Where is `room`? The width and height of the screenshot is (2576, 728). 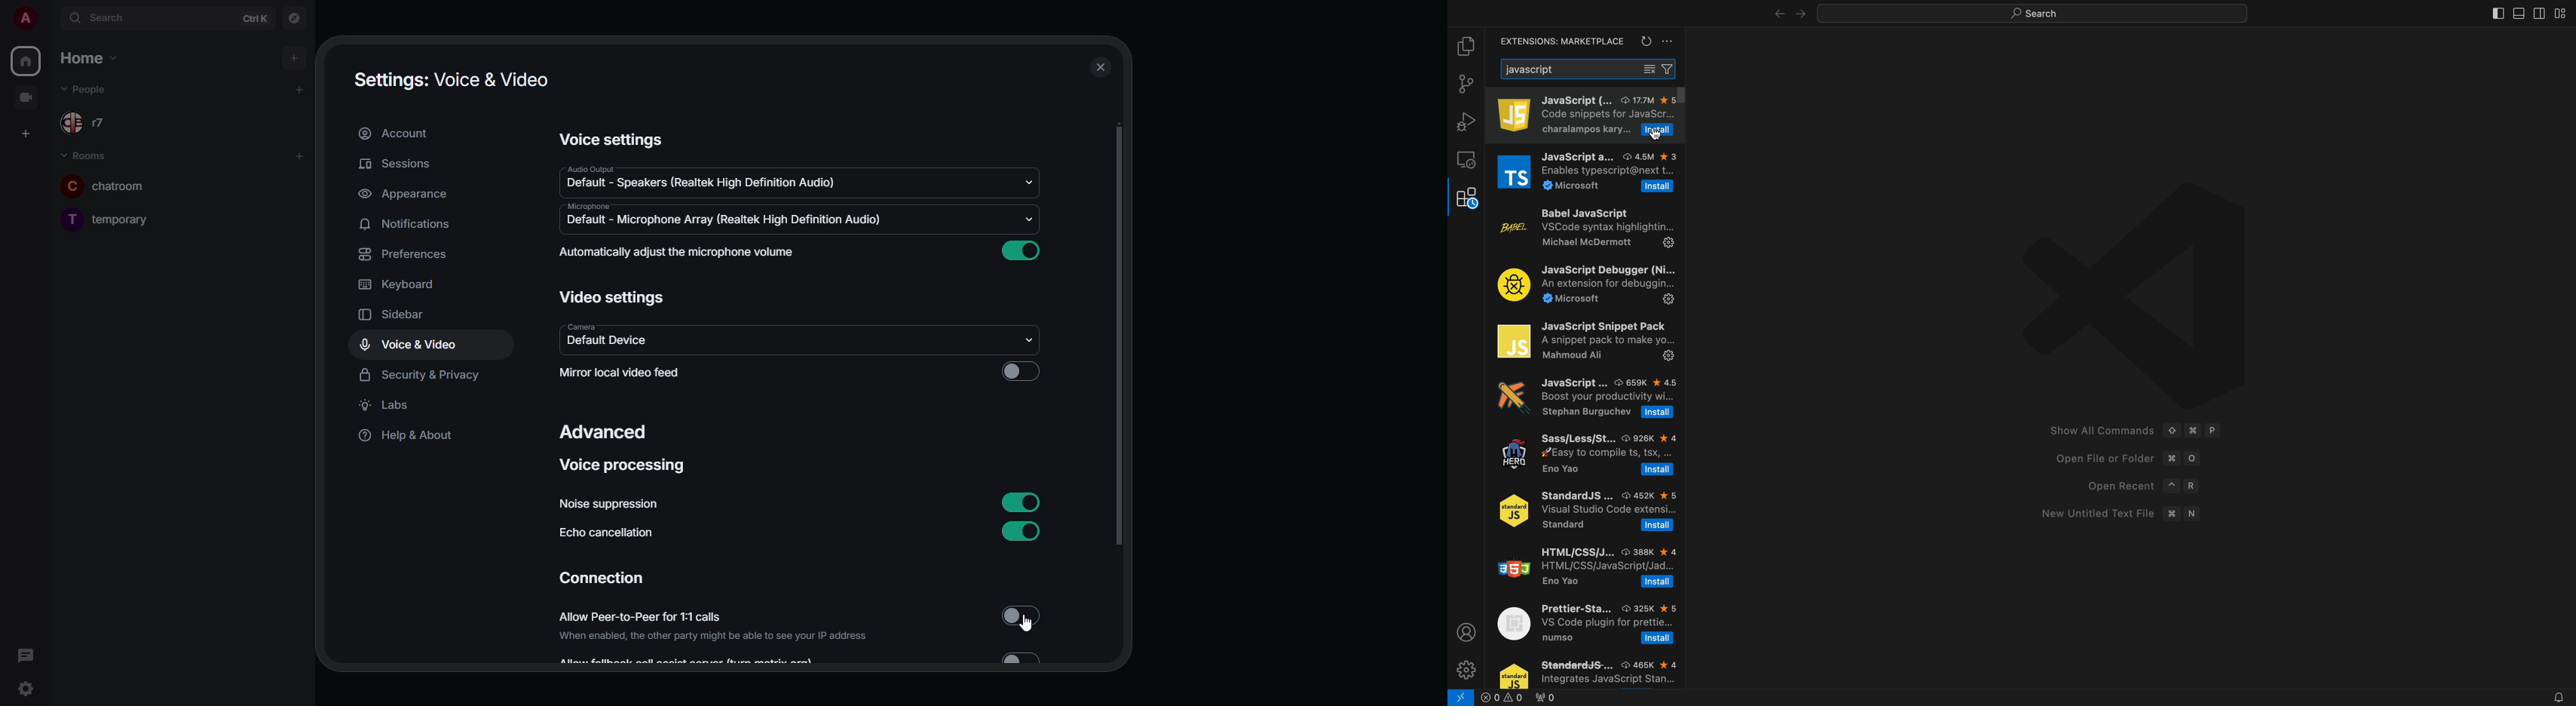
room is located at coordinates (115, 183).